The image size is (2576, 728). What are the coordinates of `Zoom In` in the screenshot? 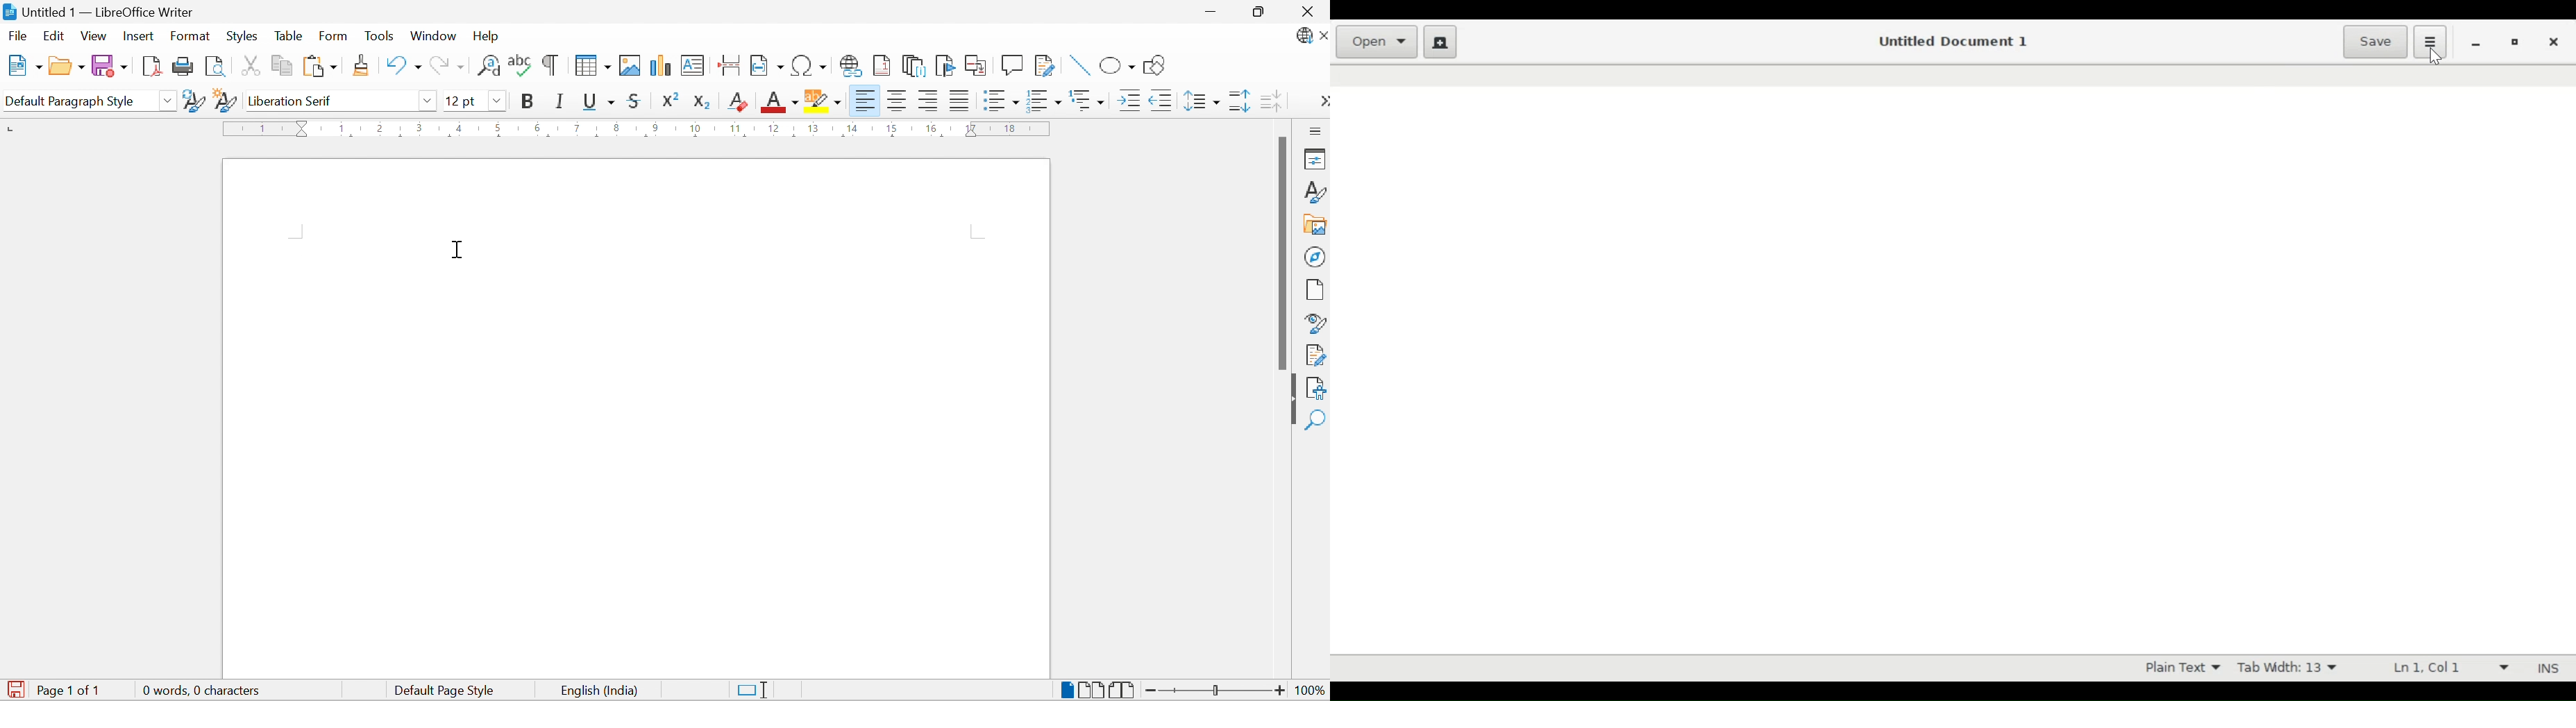 It's located at (1279, 692).